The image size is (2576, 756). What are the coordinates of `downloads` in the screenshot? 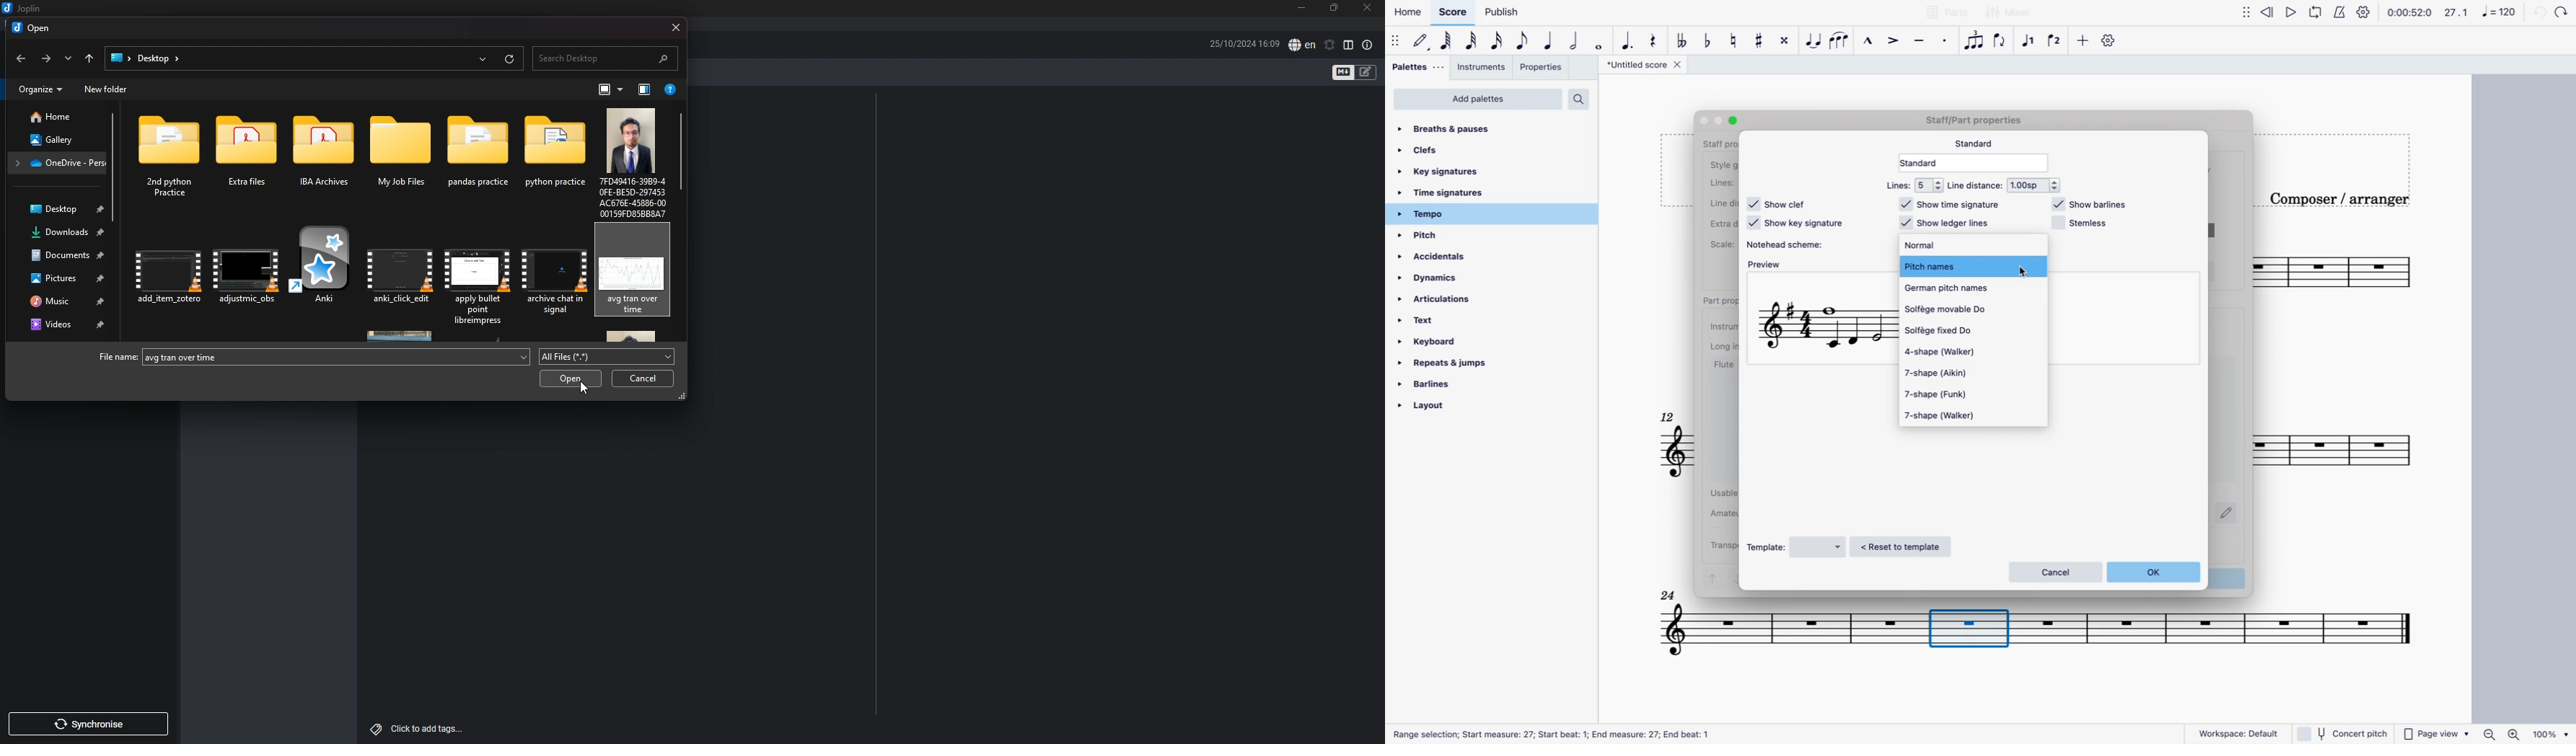 It's located at (59, 234).